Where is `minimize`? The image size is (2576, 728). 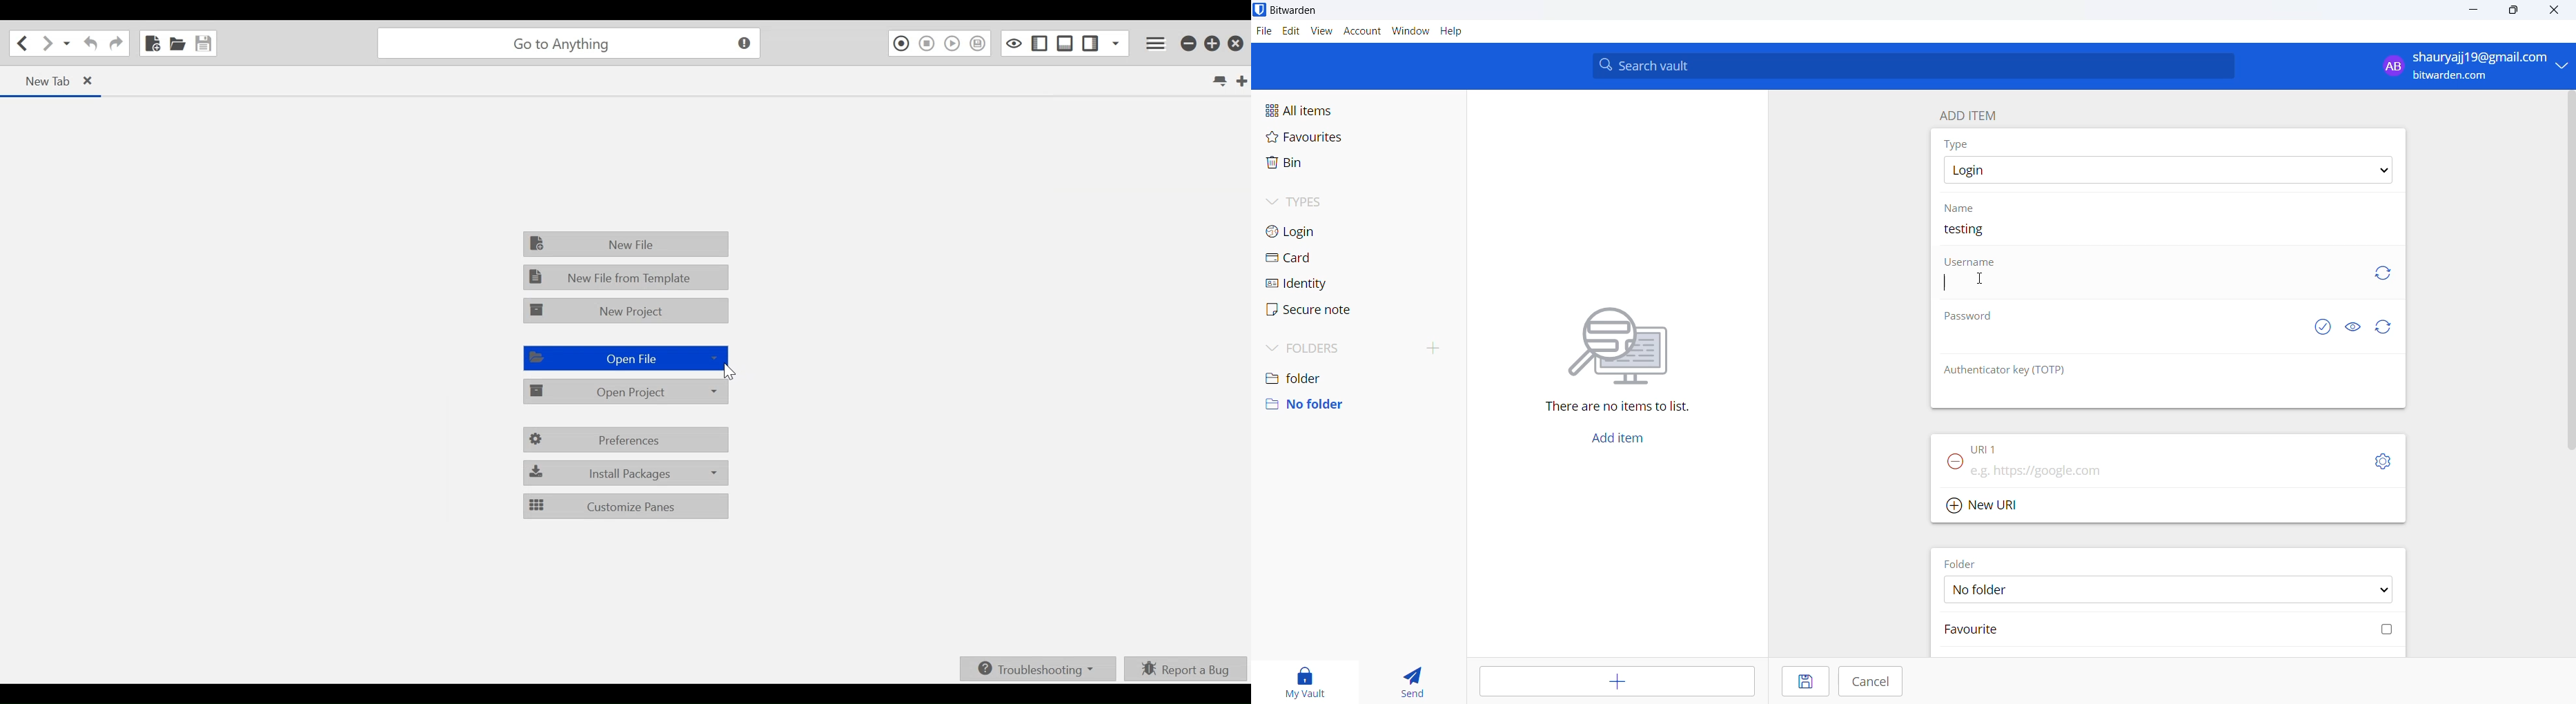
minimize is located at coordinates (2475, 10).